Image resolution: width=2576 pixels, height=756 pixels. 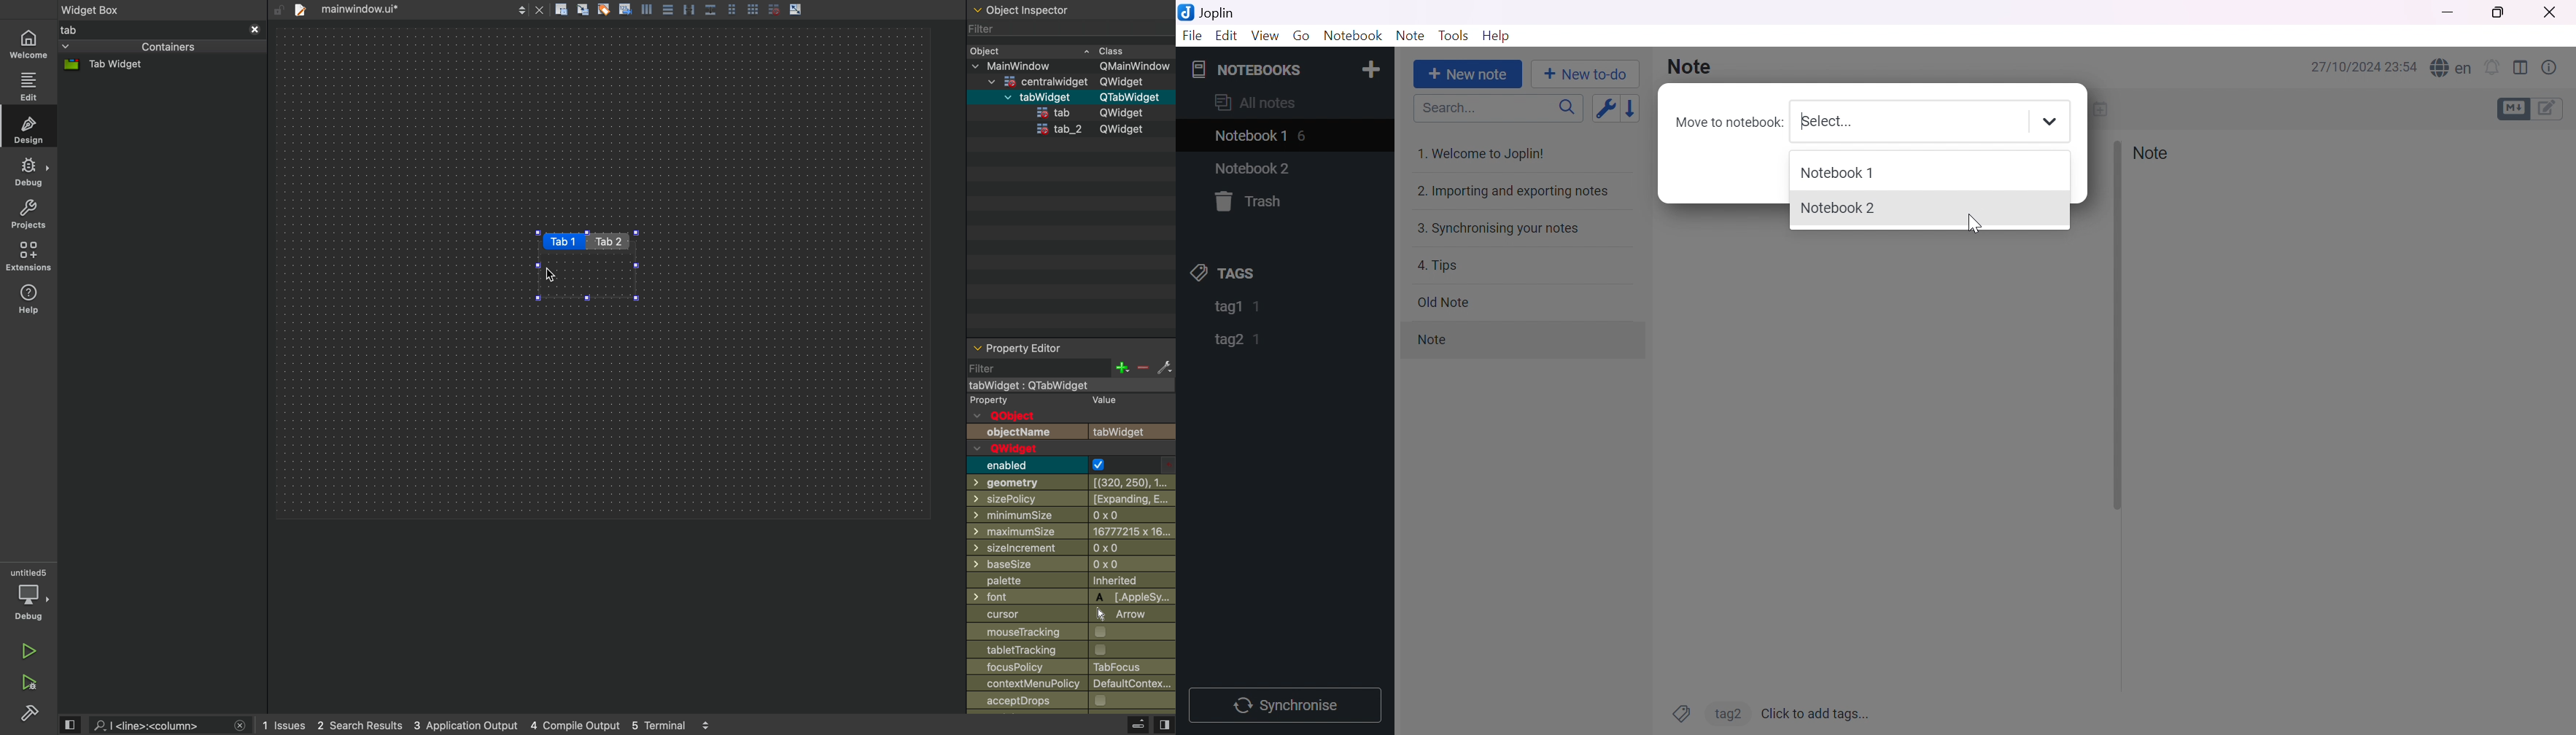 I want to click on Toggle editors, so click(x=2533, y=109).